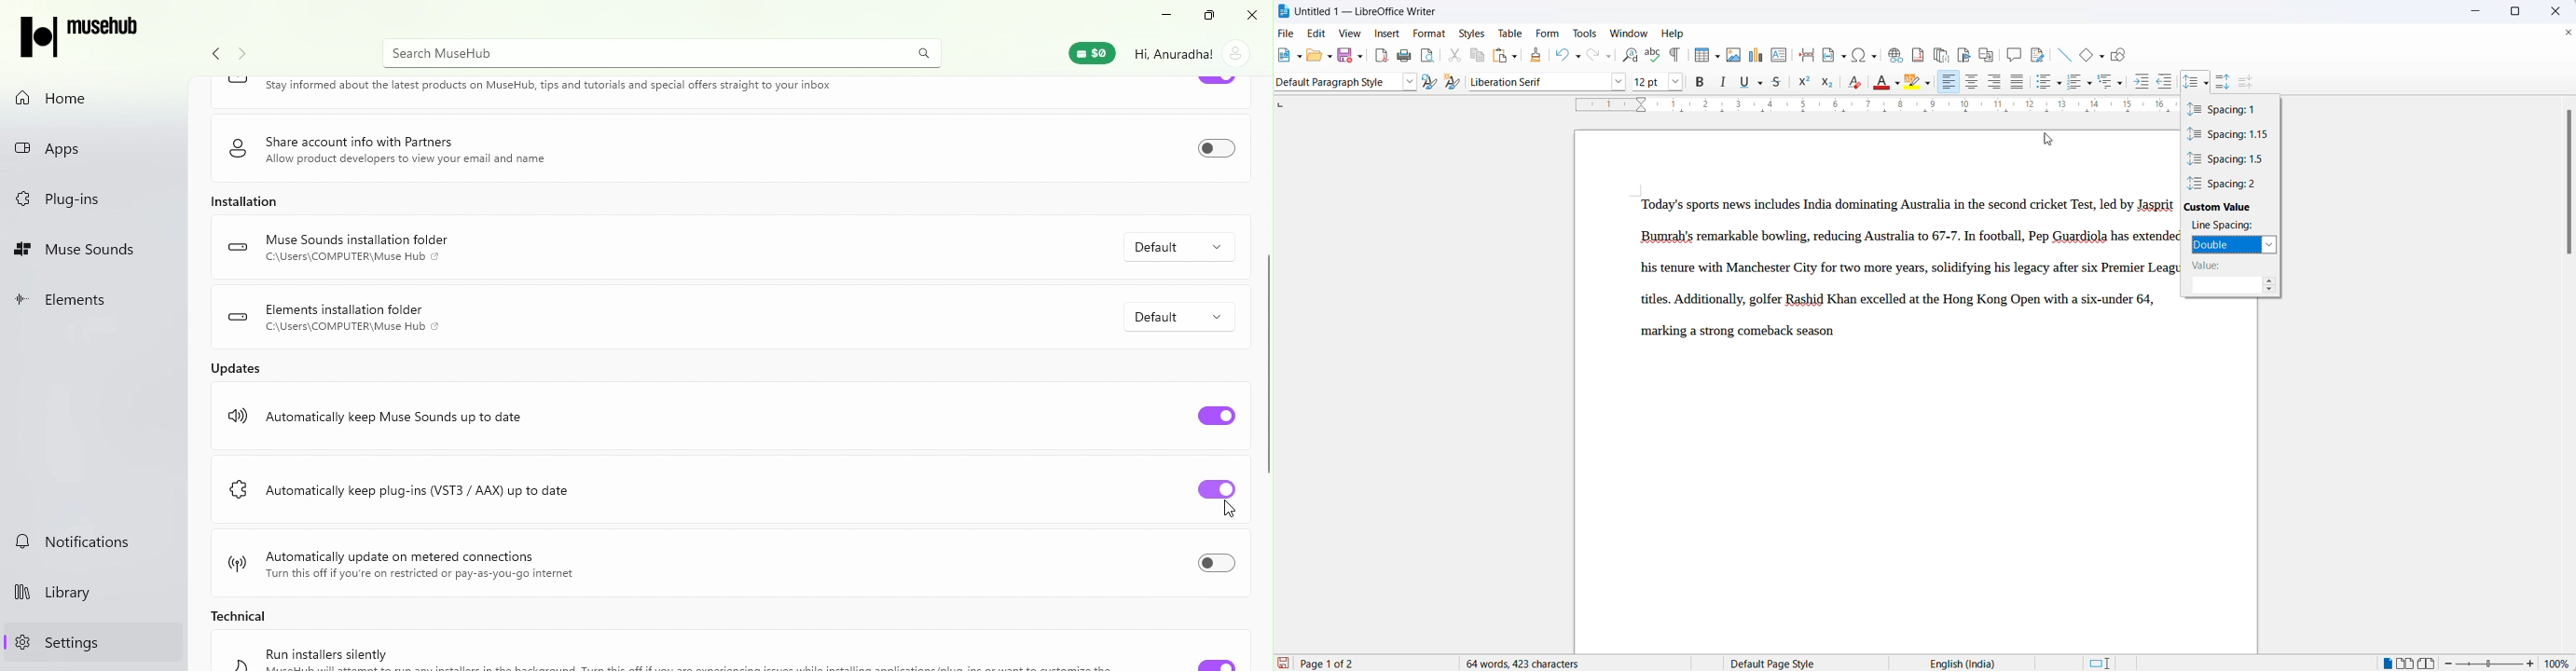 This screenshot has width=2576, height=672. What do you see at coordinates (2385, 662) in the screenshot?
I see `single page view` at bounding box center [2385, 662].